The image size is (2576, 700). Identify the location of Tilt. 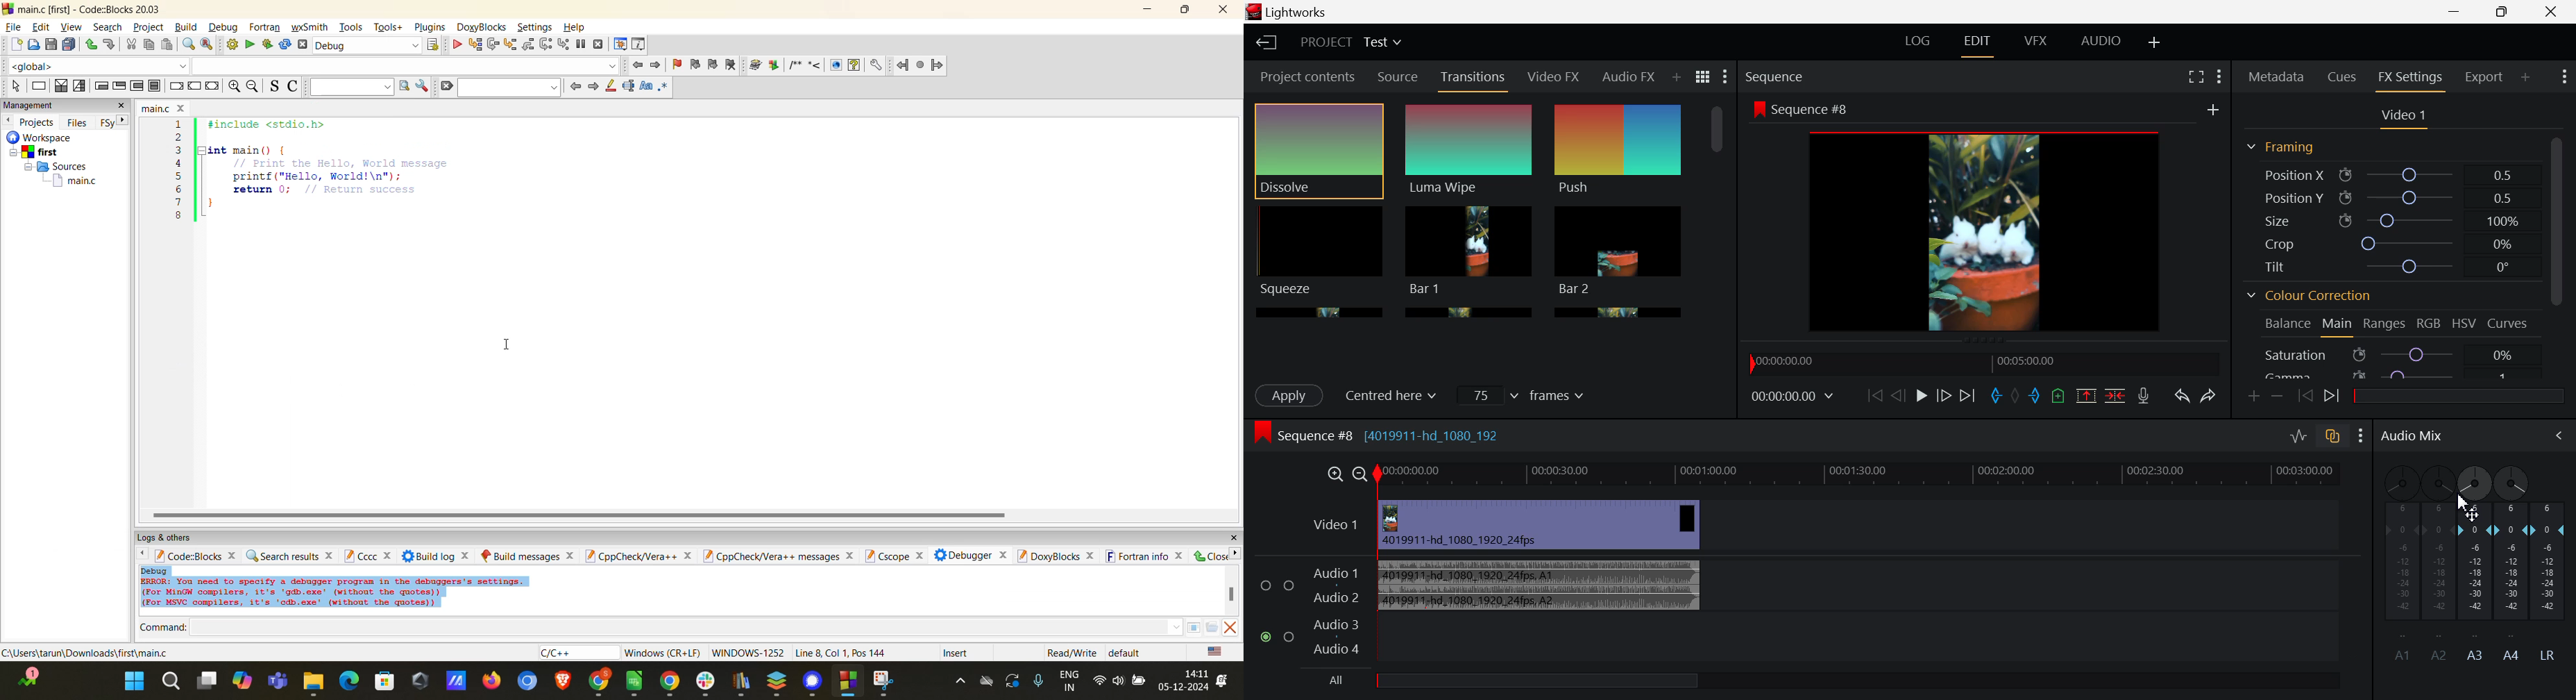
(2389, 268).